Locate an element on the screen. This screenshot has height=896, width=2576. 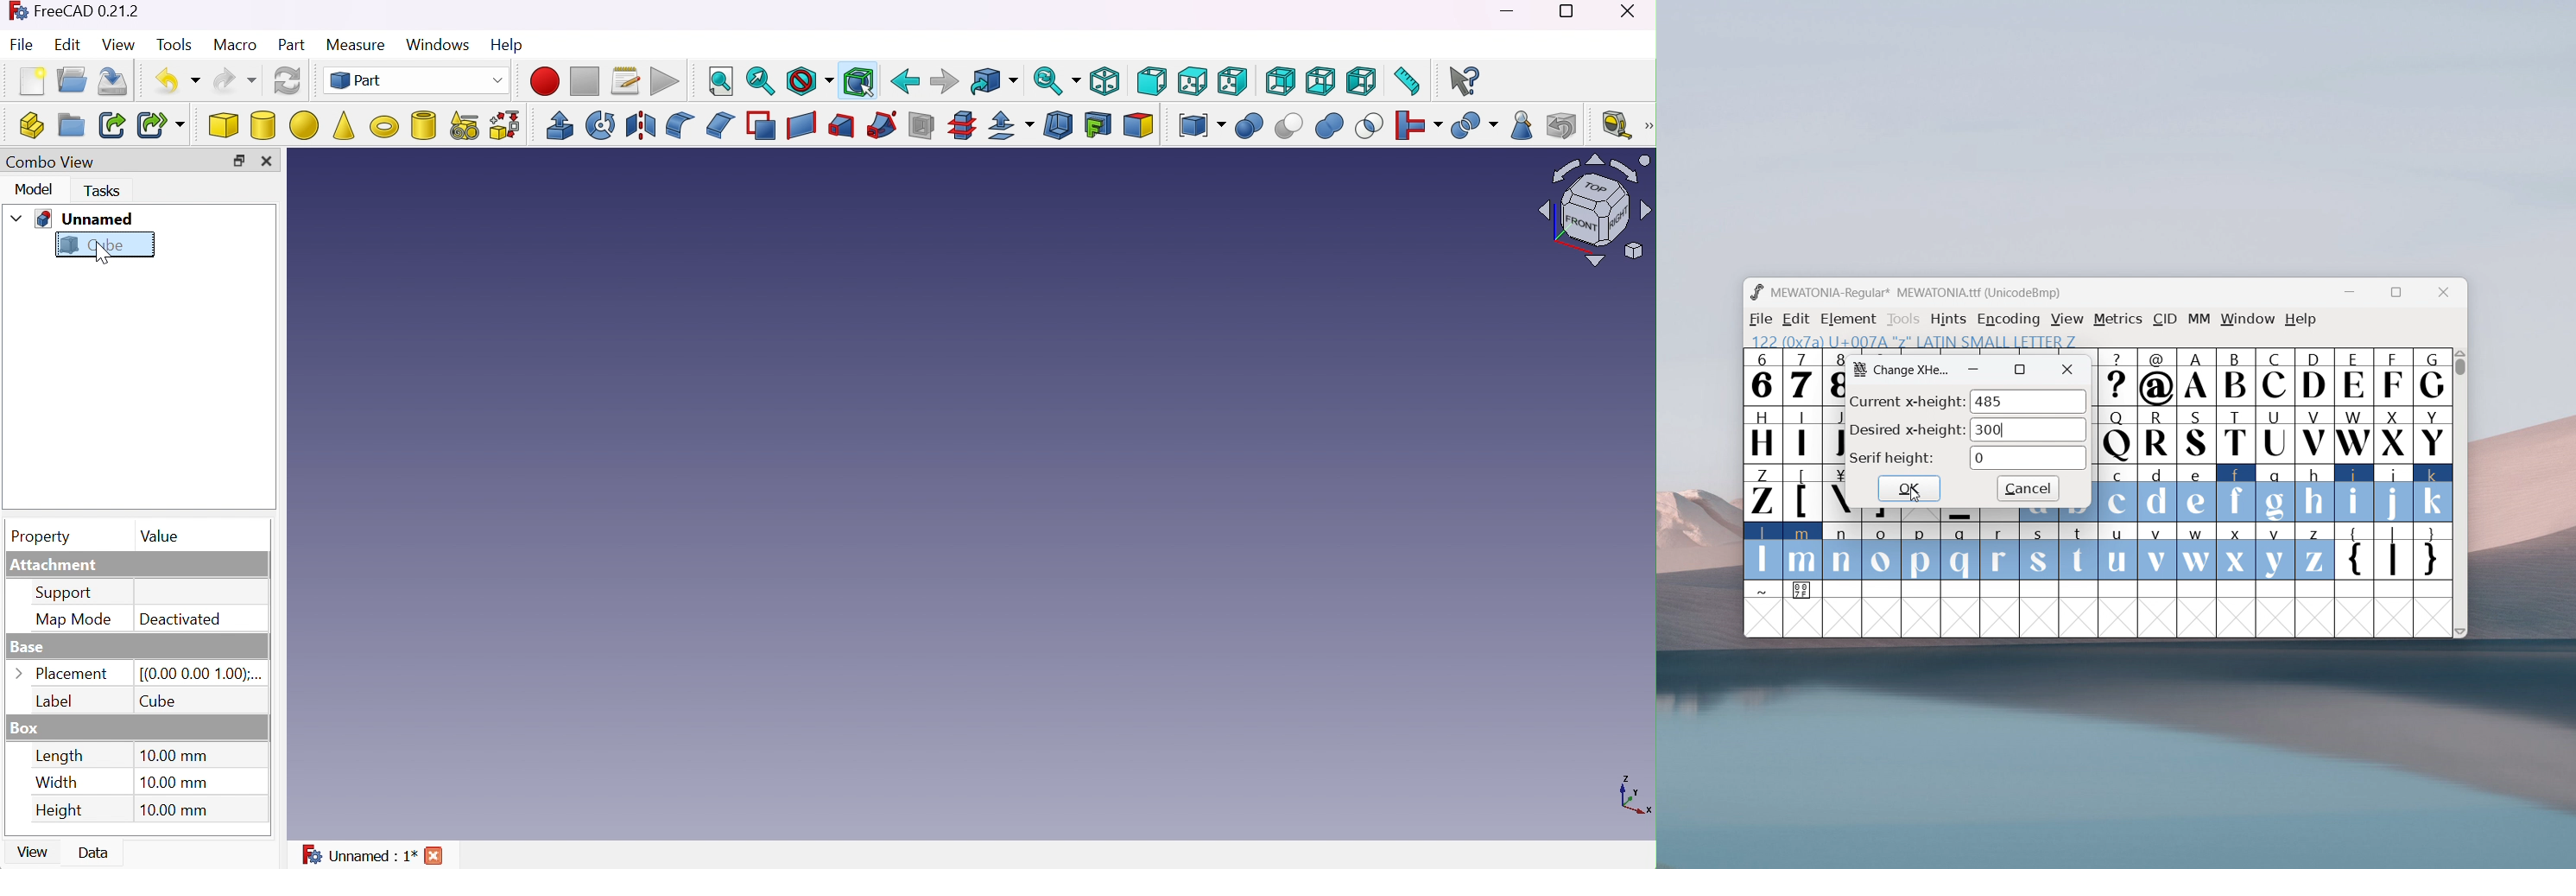
Section is located at coordinates (921, 127).